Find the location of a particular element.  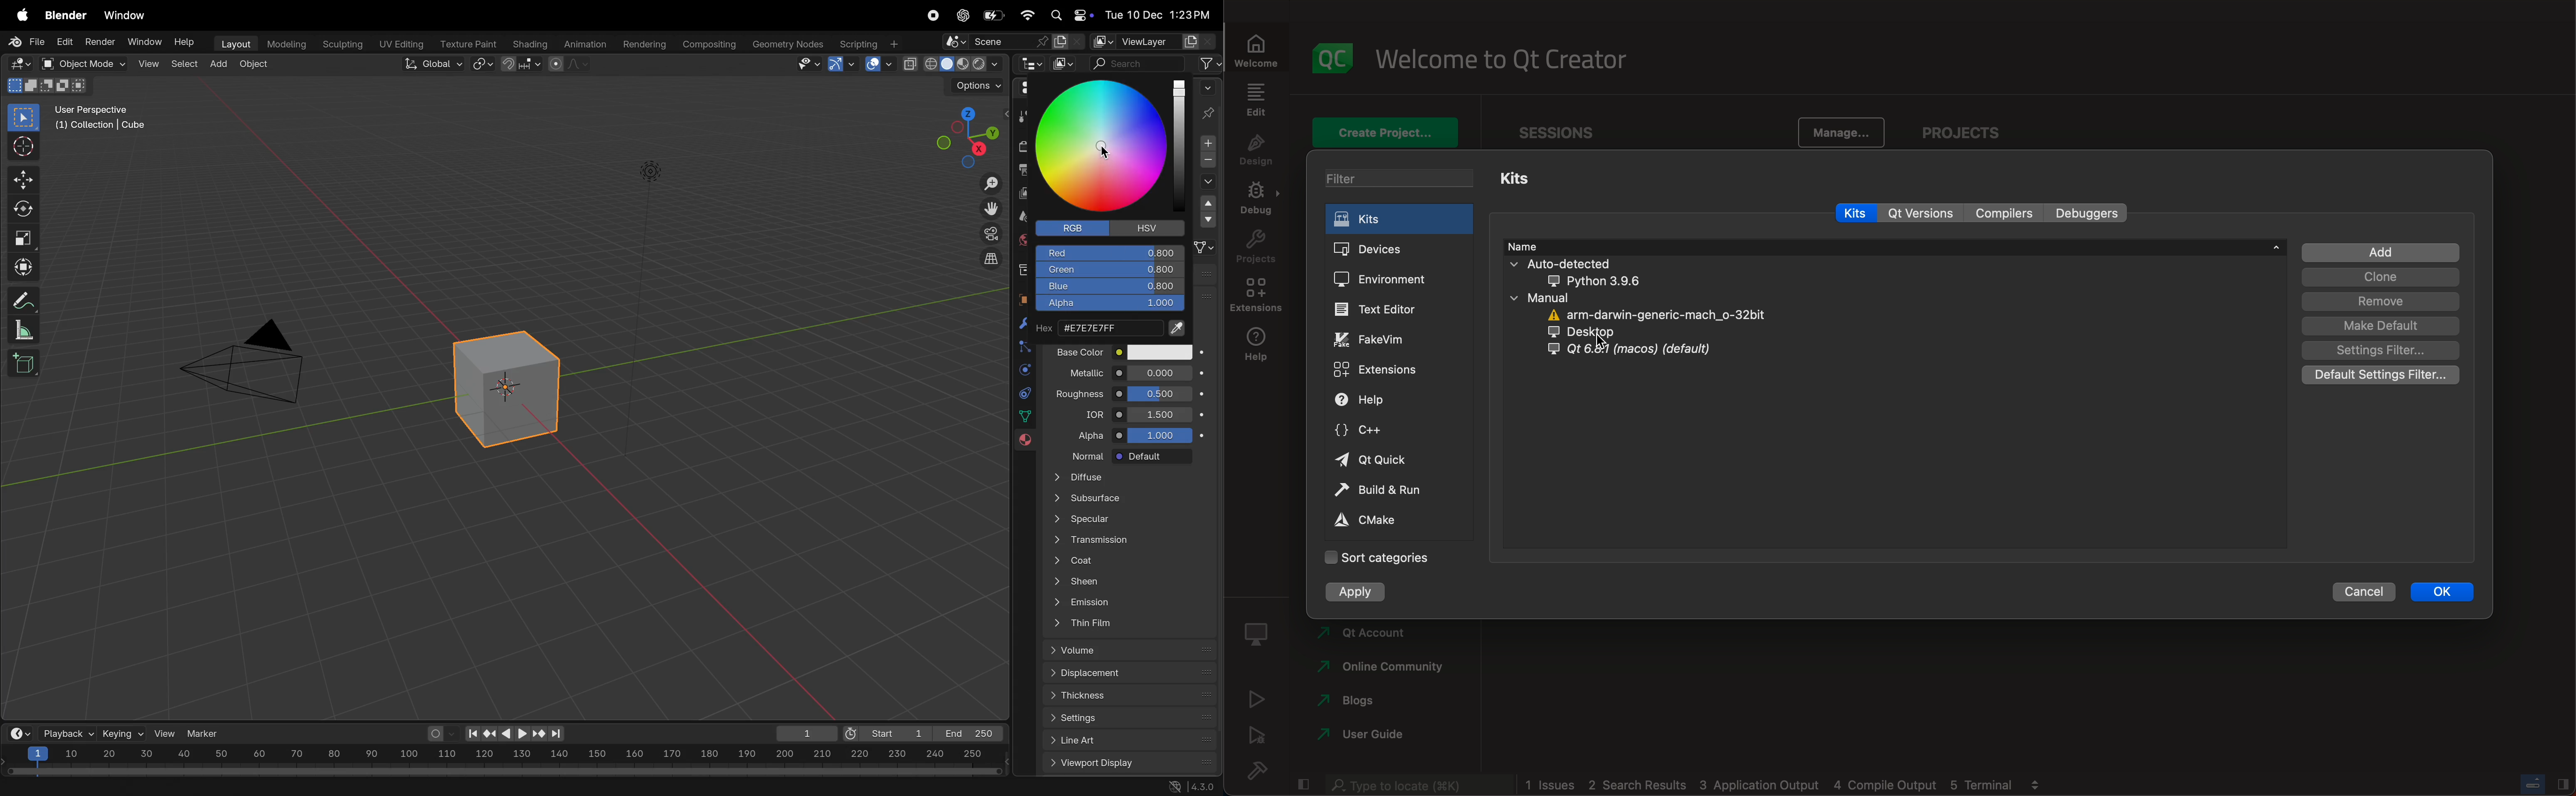

play back controls is located at coordinates (515, 735).